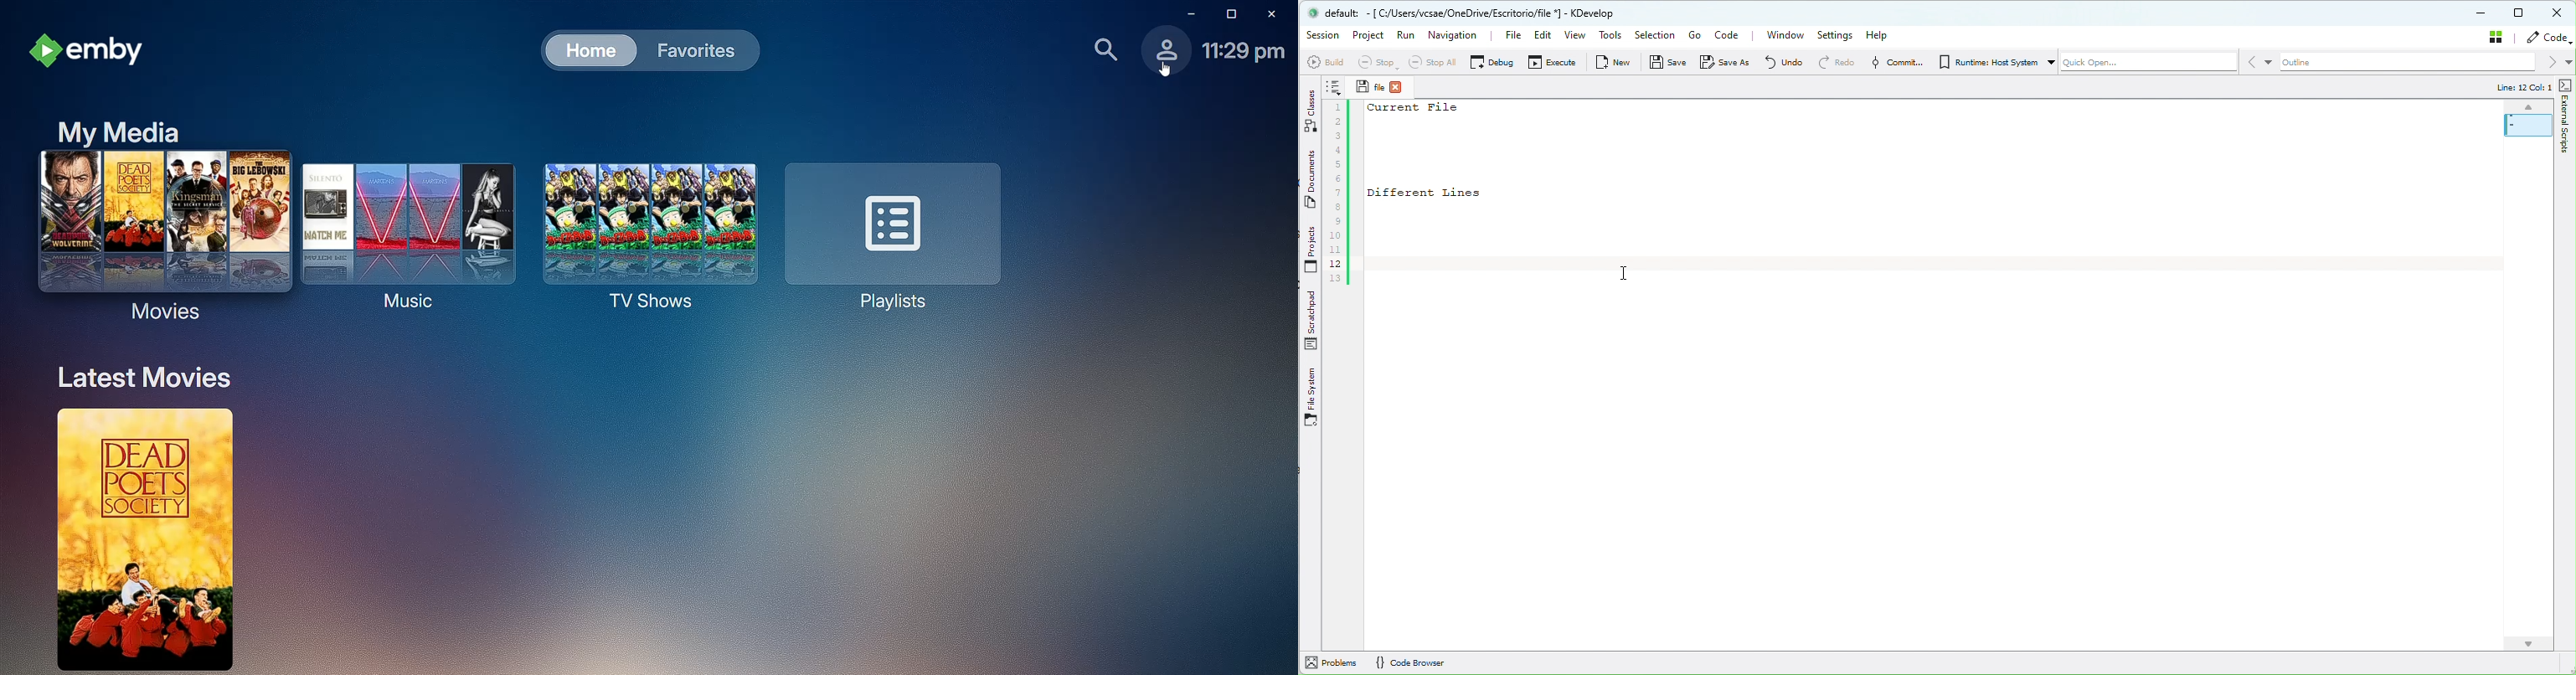 This screenshot has height=700, width=2576. Describe the element at coordinates (1787, 37) in the screenshot. I see `Windows` at that location.